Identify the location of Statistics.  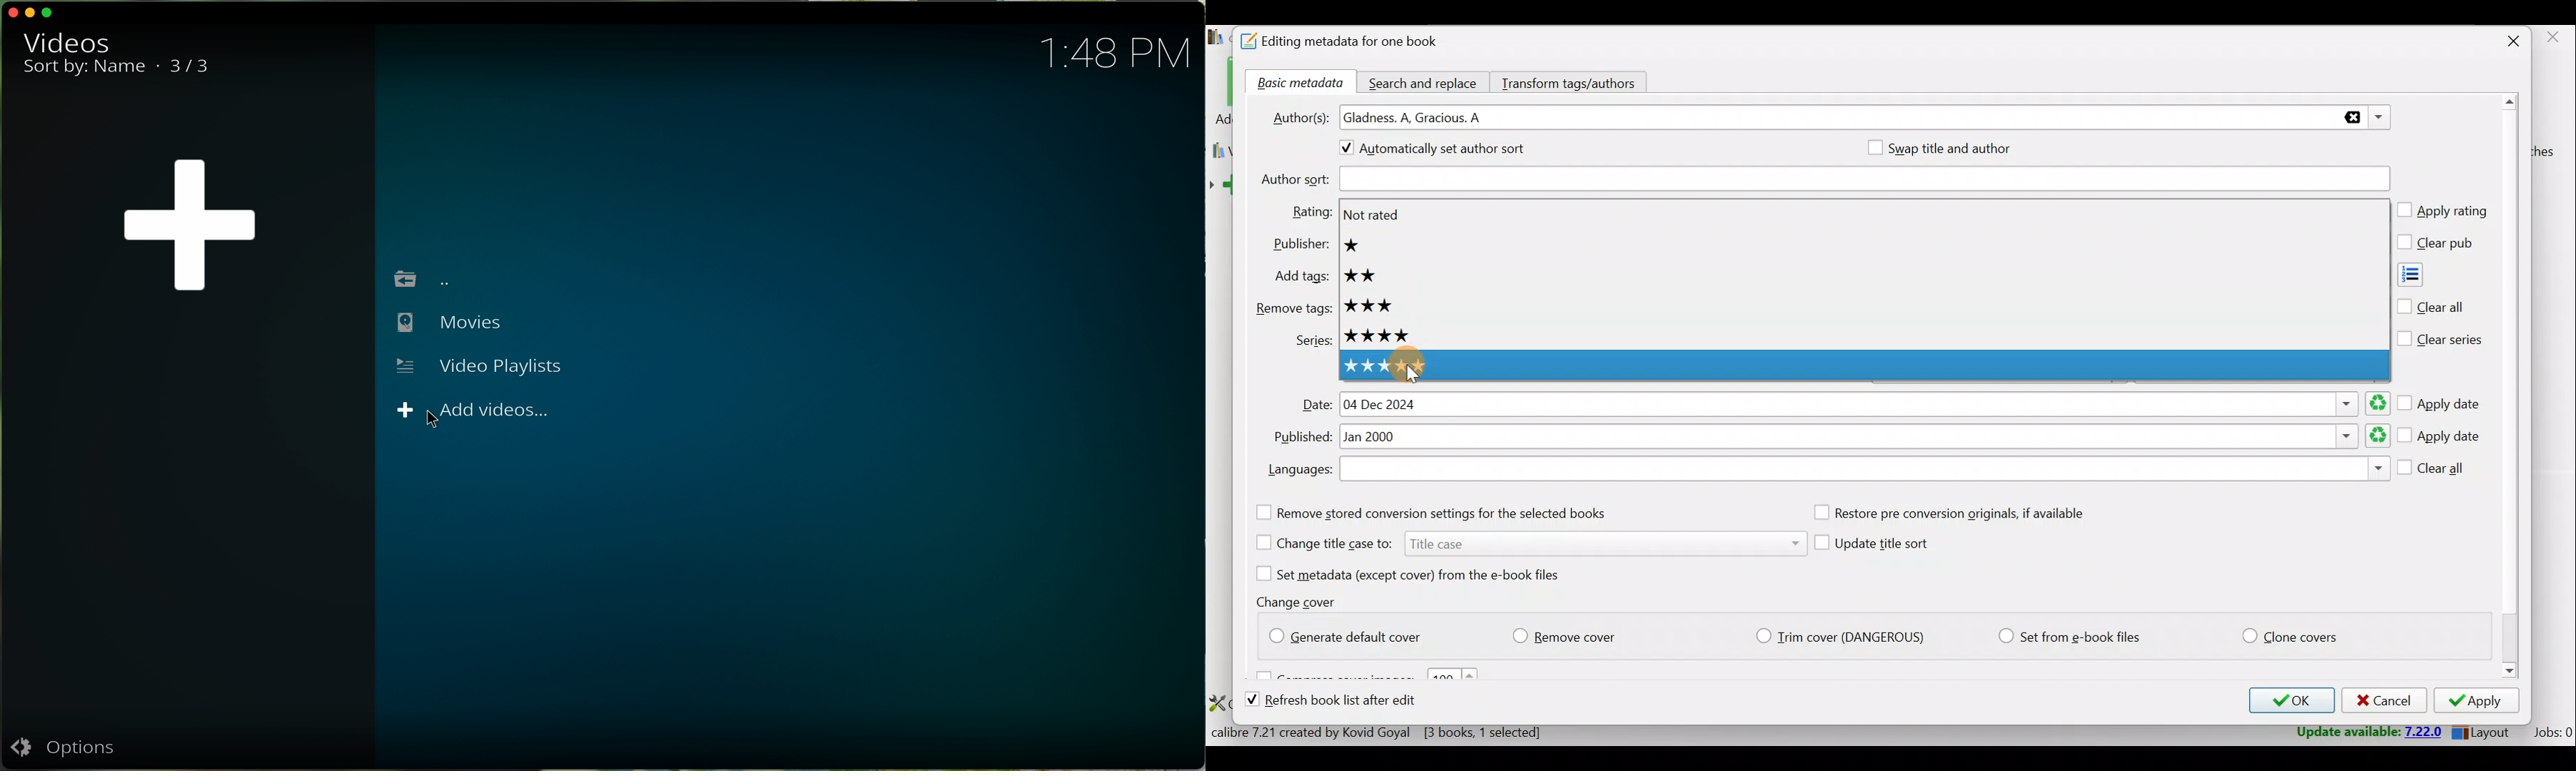
(1403, 732).